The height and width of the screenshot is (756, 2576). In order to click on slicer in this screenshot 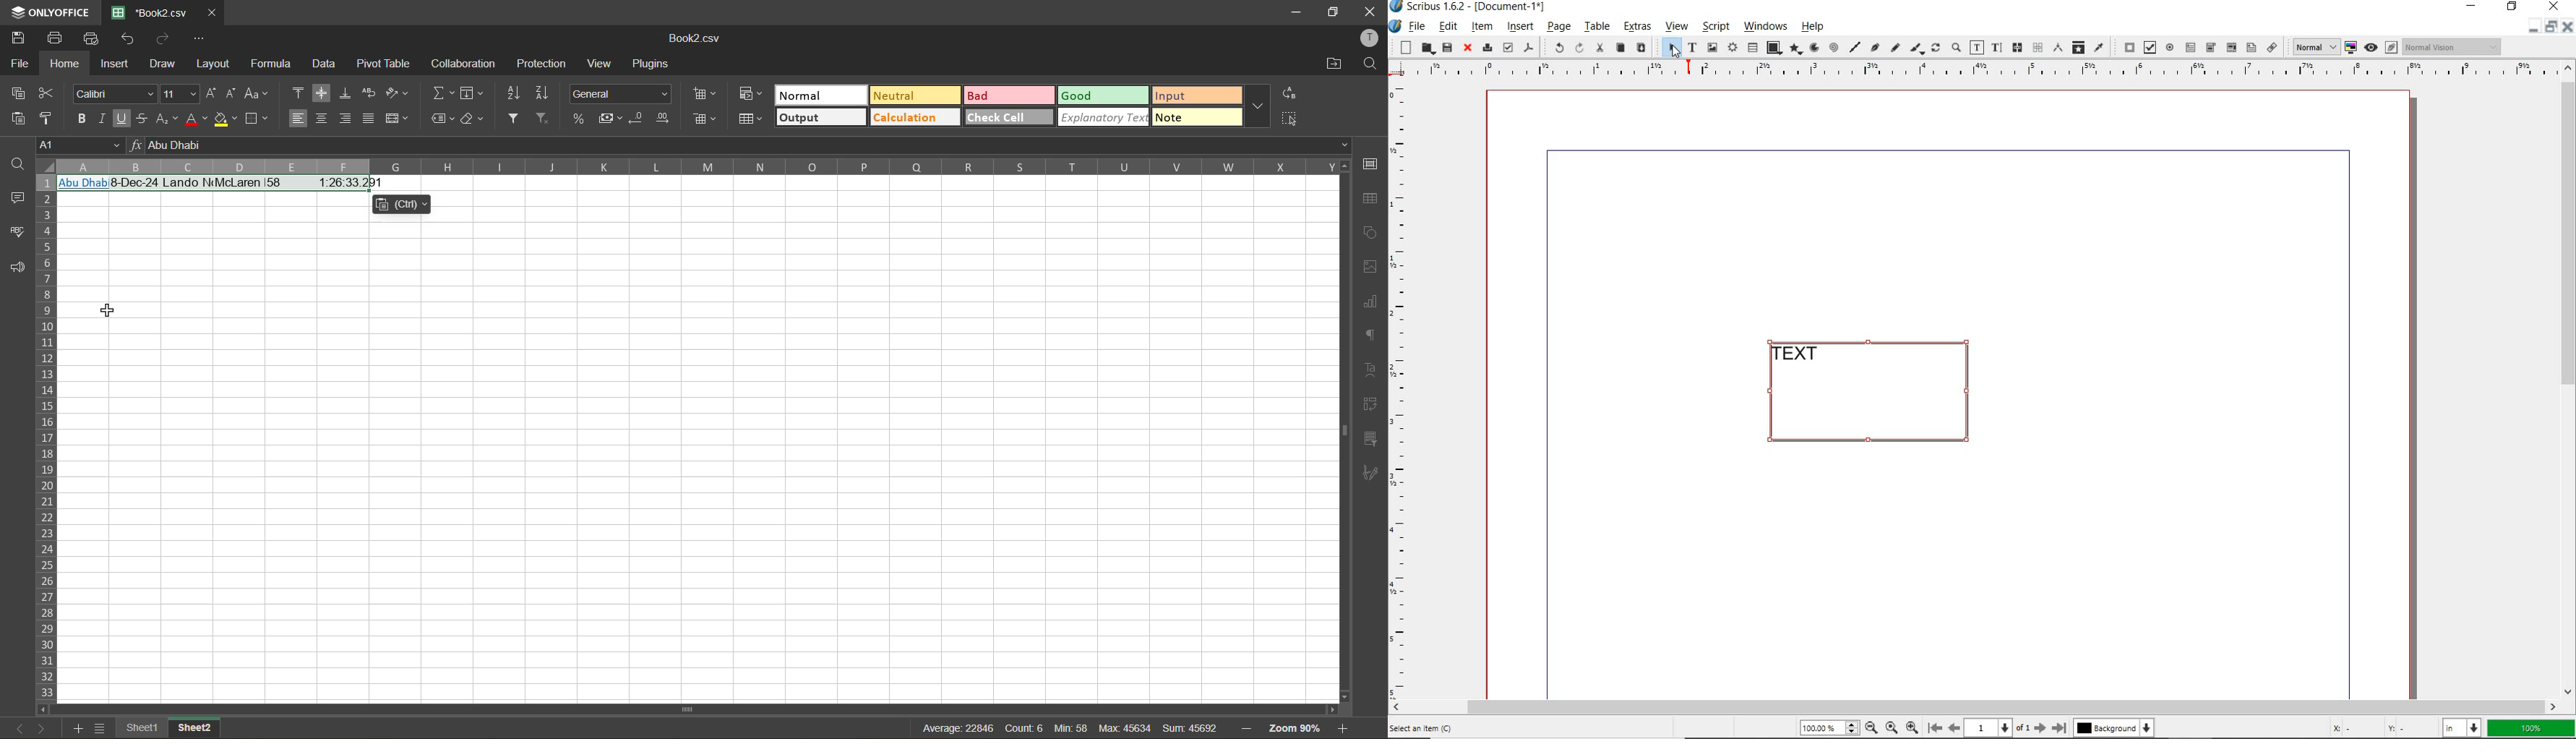, I will do `click(1371, 440)`.